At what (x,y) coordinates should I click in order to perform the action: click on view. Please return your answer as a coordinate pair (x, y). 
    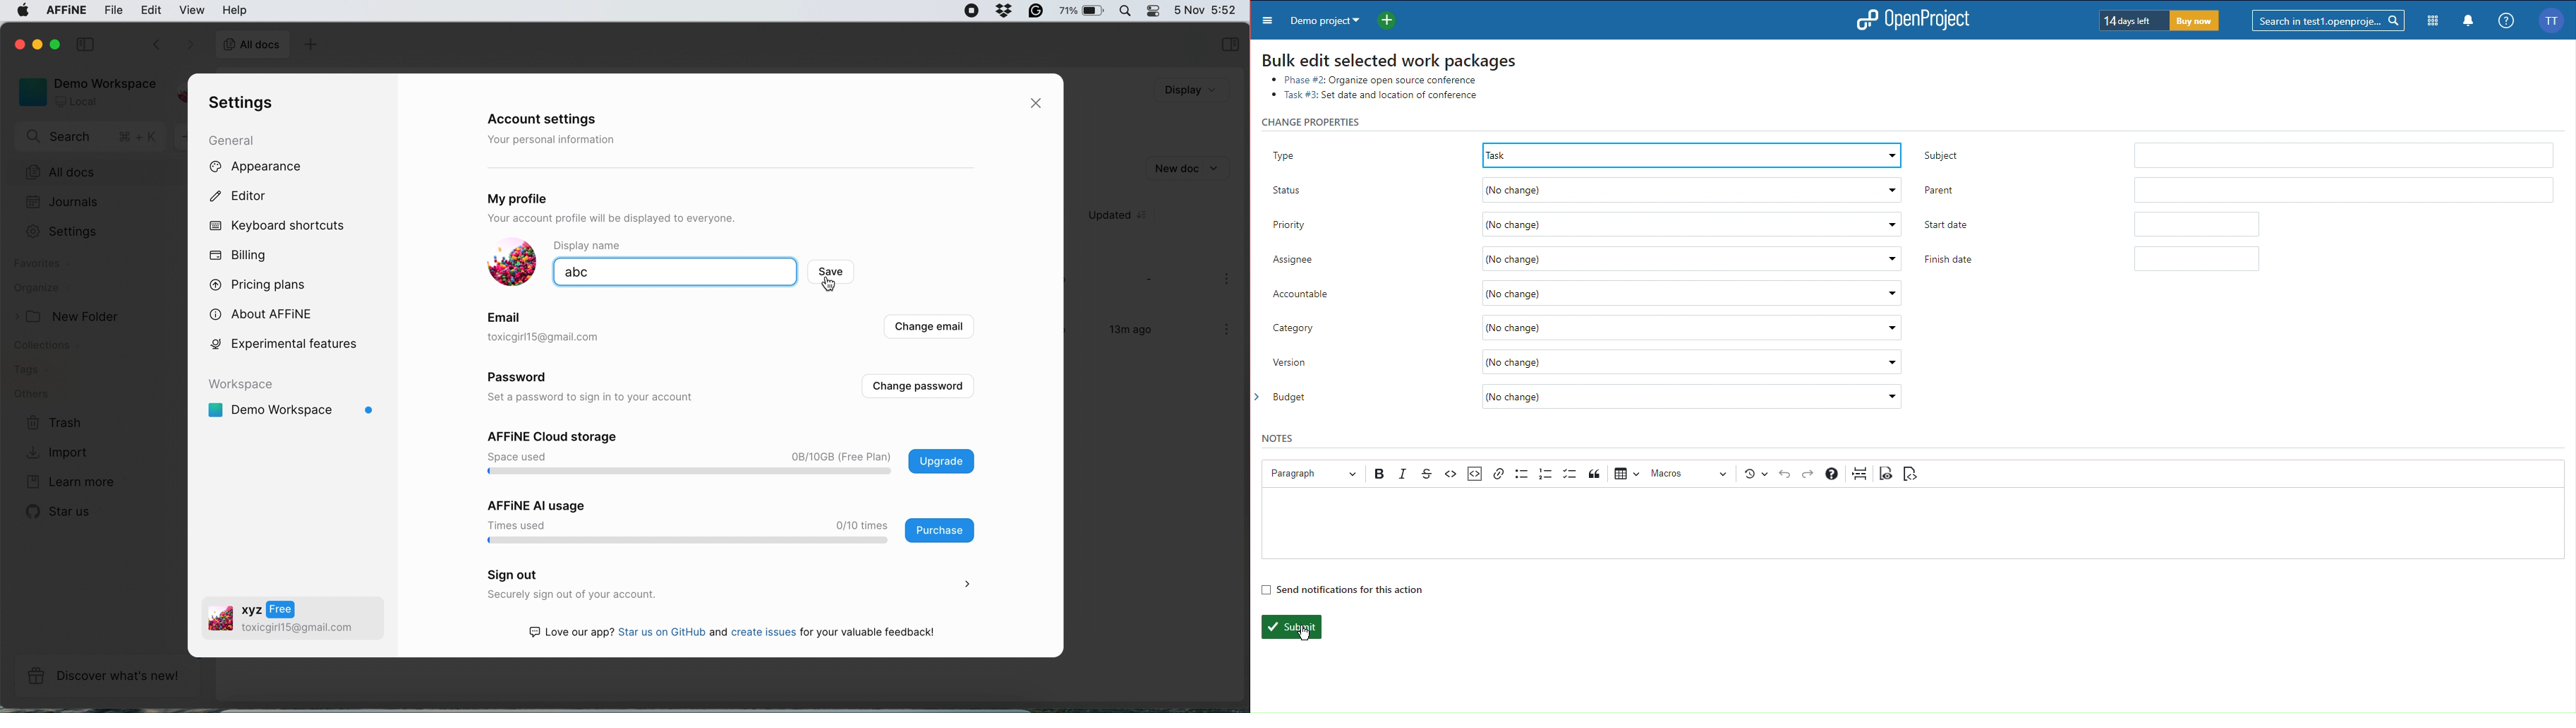
    Looking at the image, I should click on (194, 10).